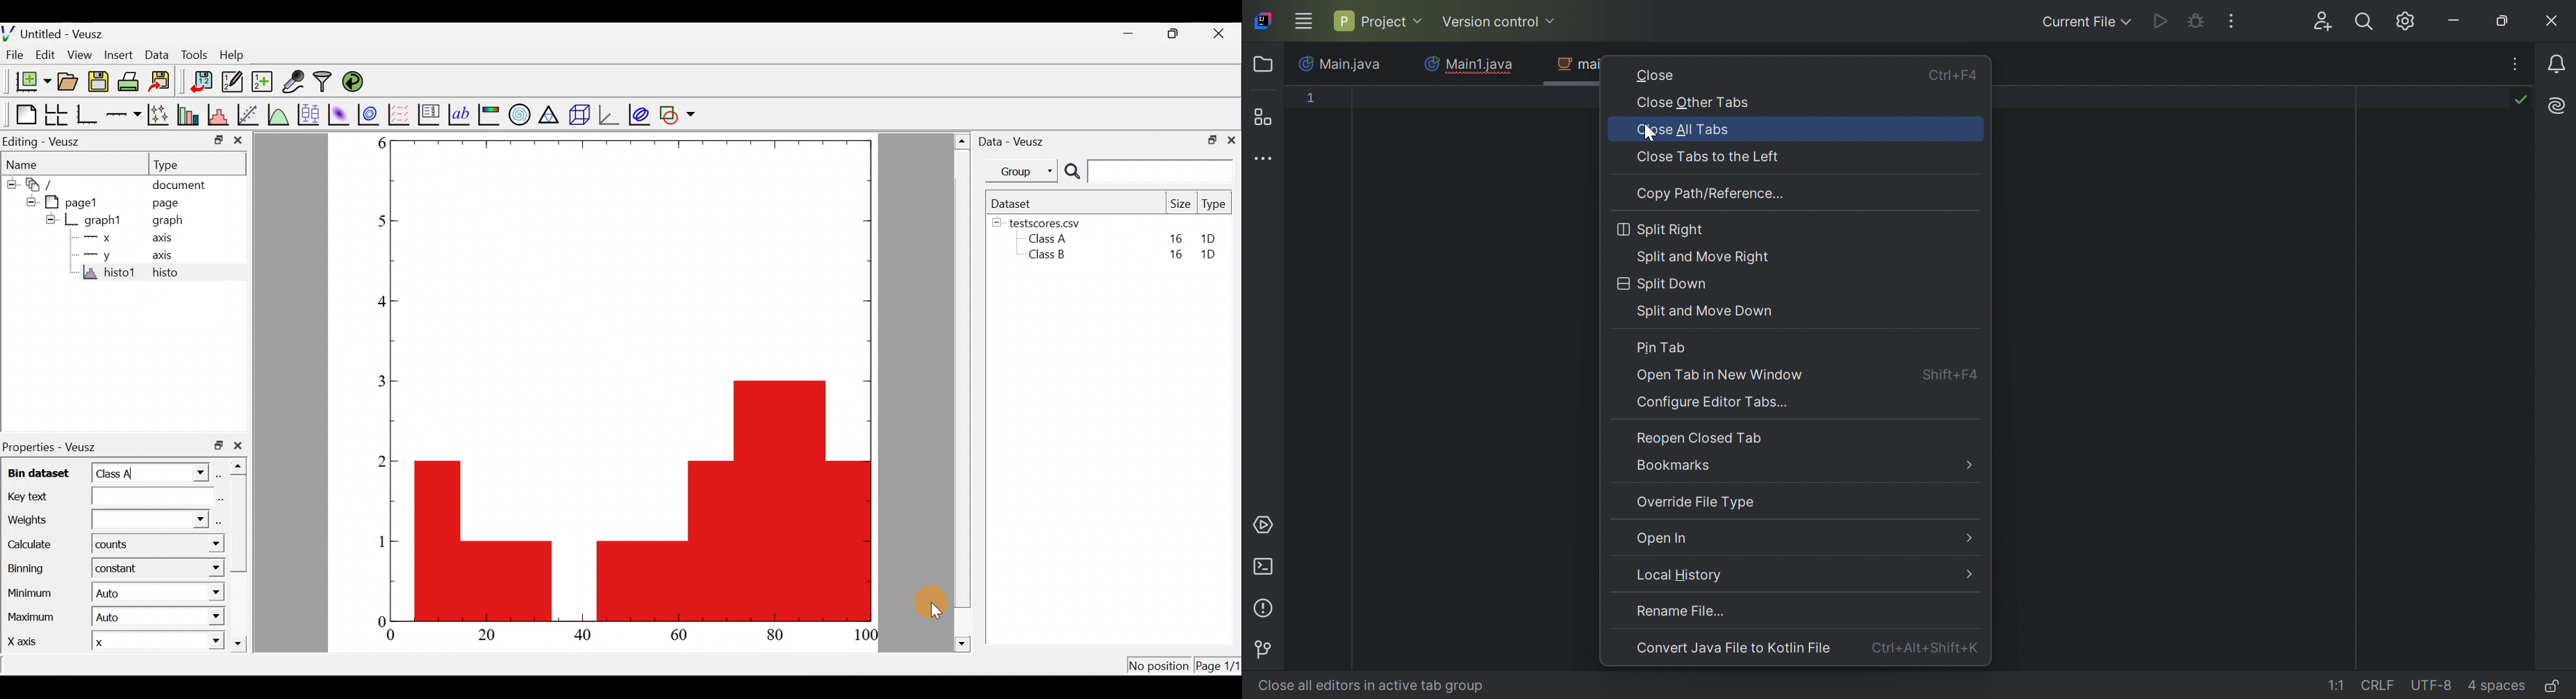 The width and height of the screenshot is (2576, 700). What do you see at coordinates (34, 546) in the screenshot?
I see `Calculate` at bounding box center [34, 546].